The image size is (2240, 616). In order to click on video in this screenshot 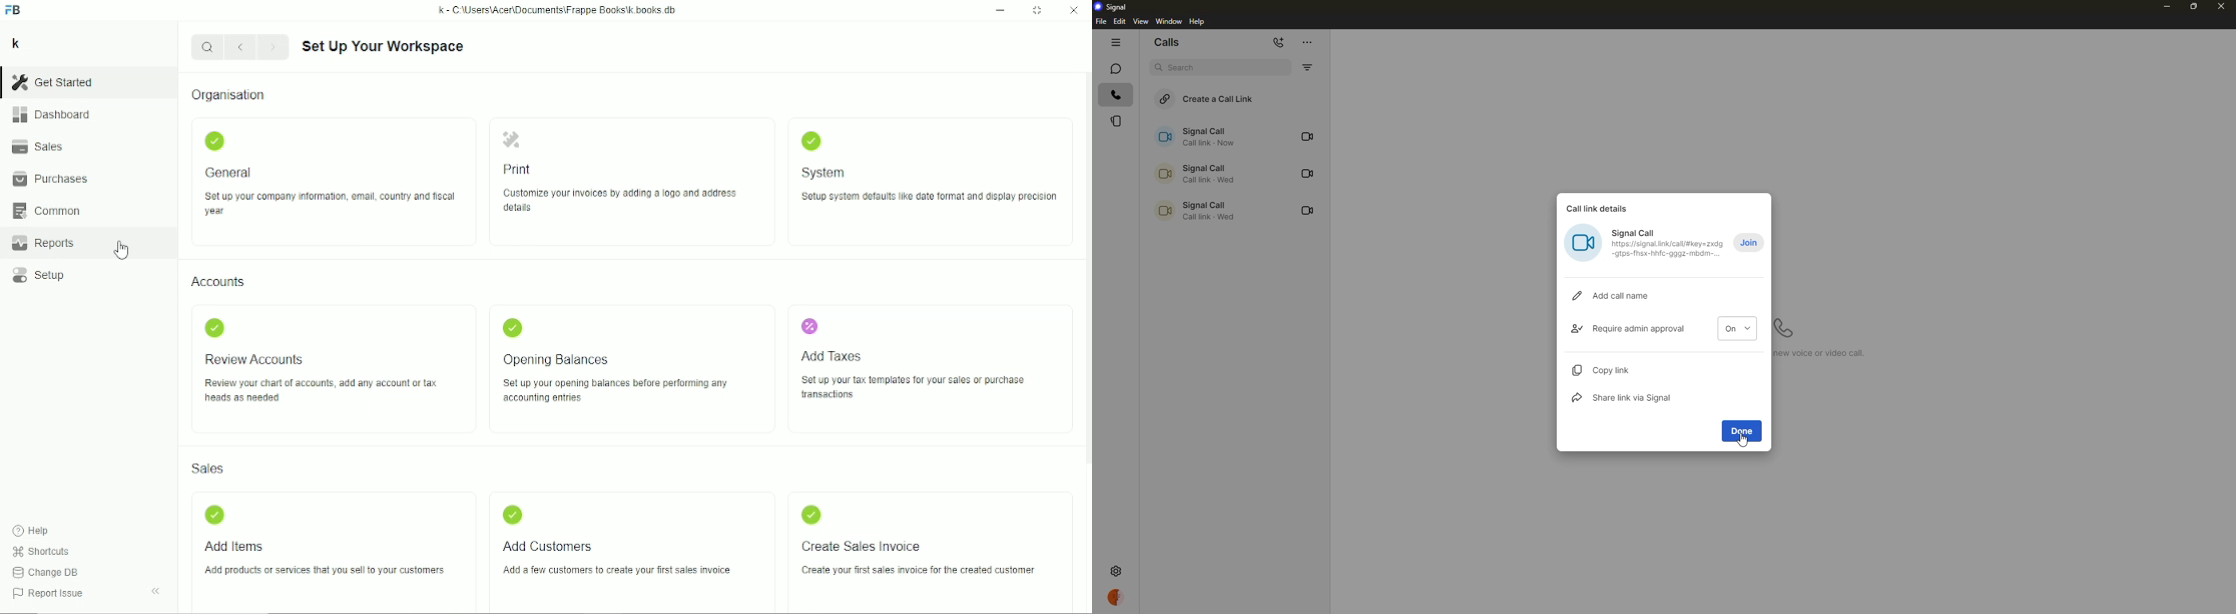, I will do `click(1308, 173)`.